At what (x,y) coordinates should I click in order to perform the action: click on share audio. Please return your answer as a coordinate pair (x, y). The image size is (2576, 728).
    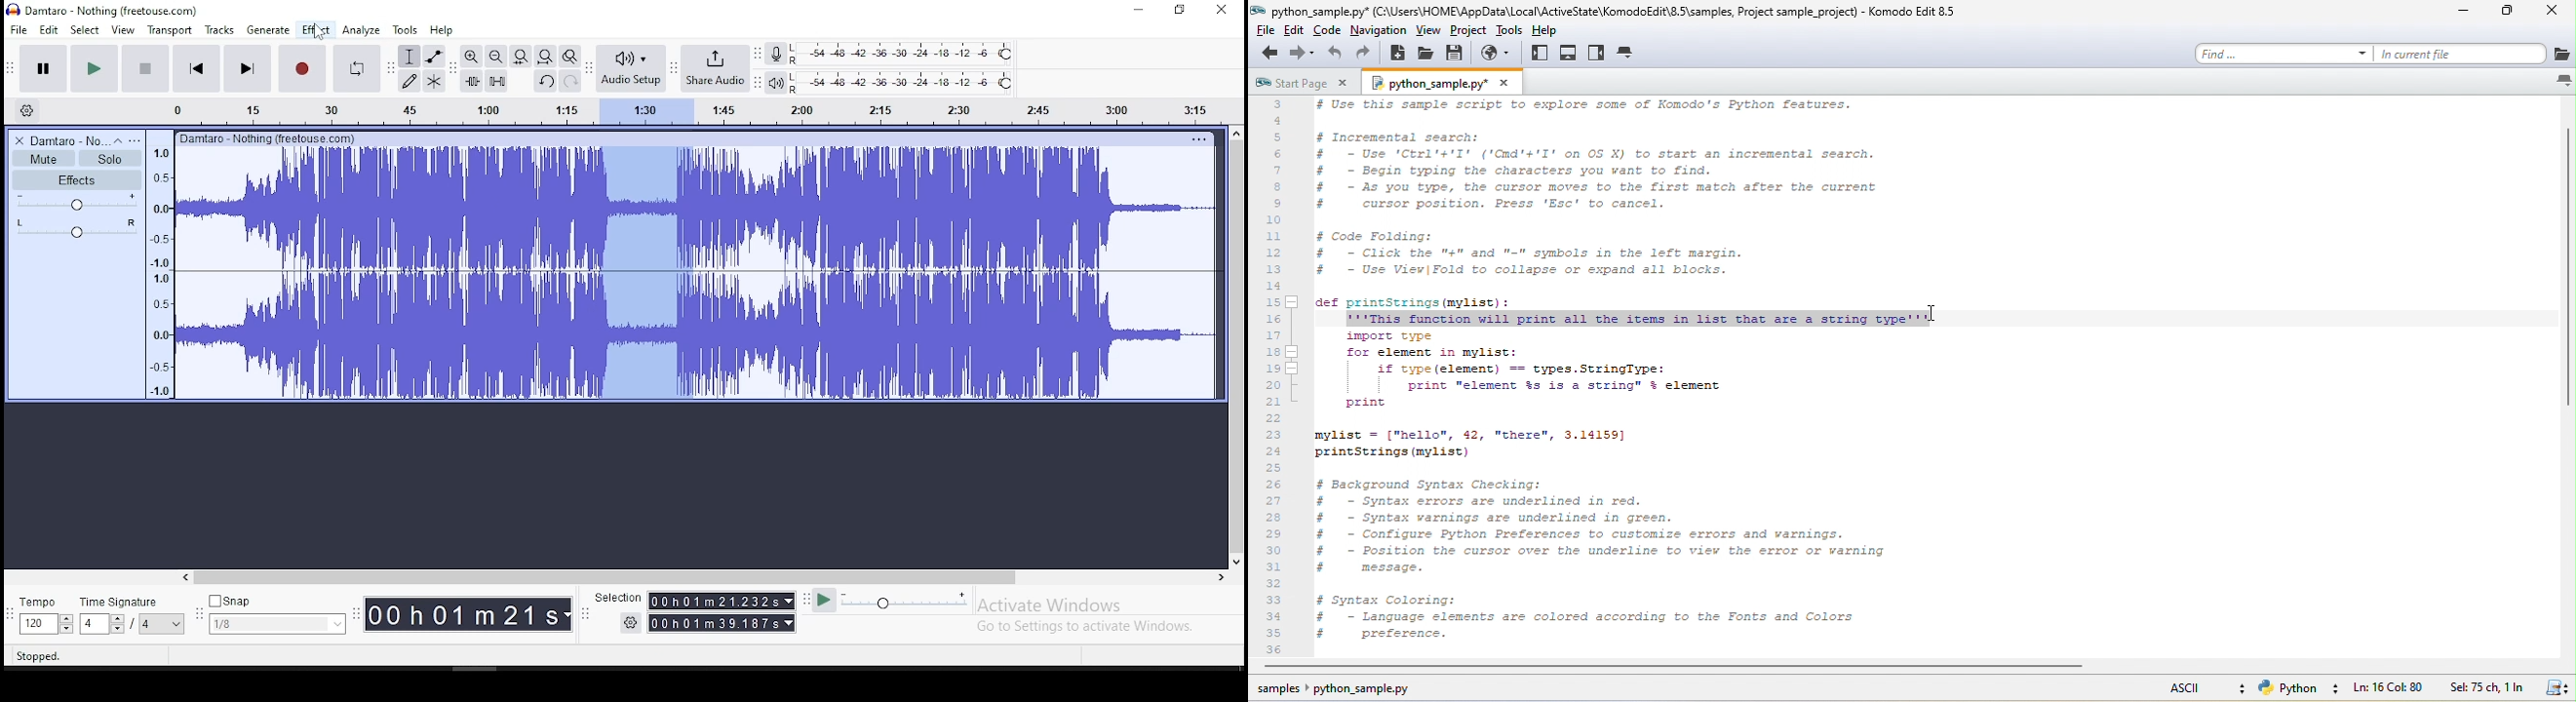
    Looking at the image, I should click on (717, 70).